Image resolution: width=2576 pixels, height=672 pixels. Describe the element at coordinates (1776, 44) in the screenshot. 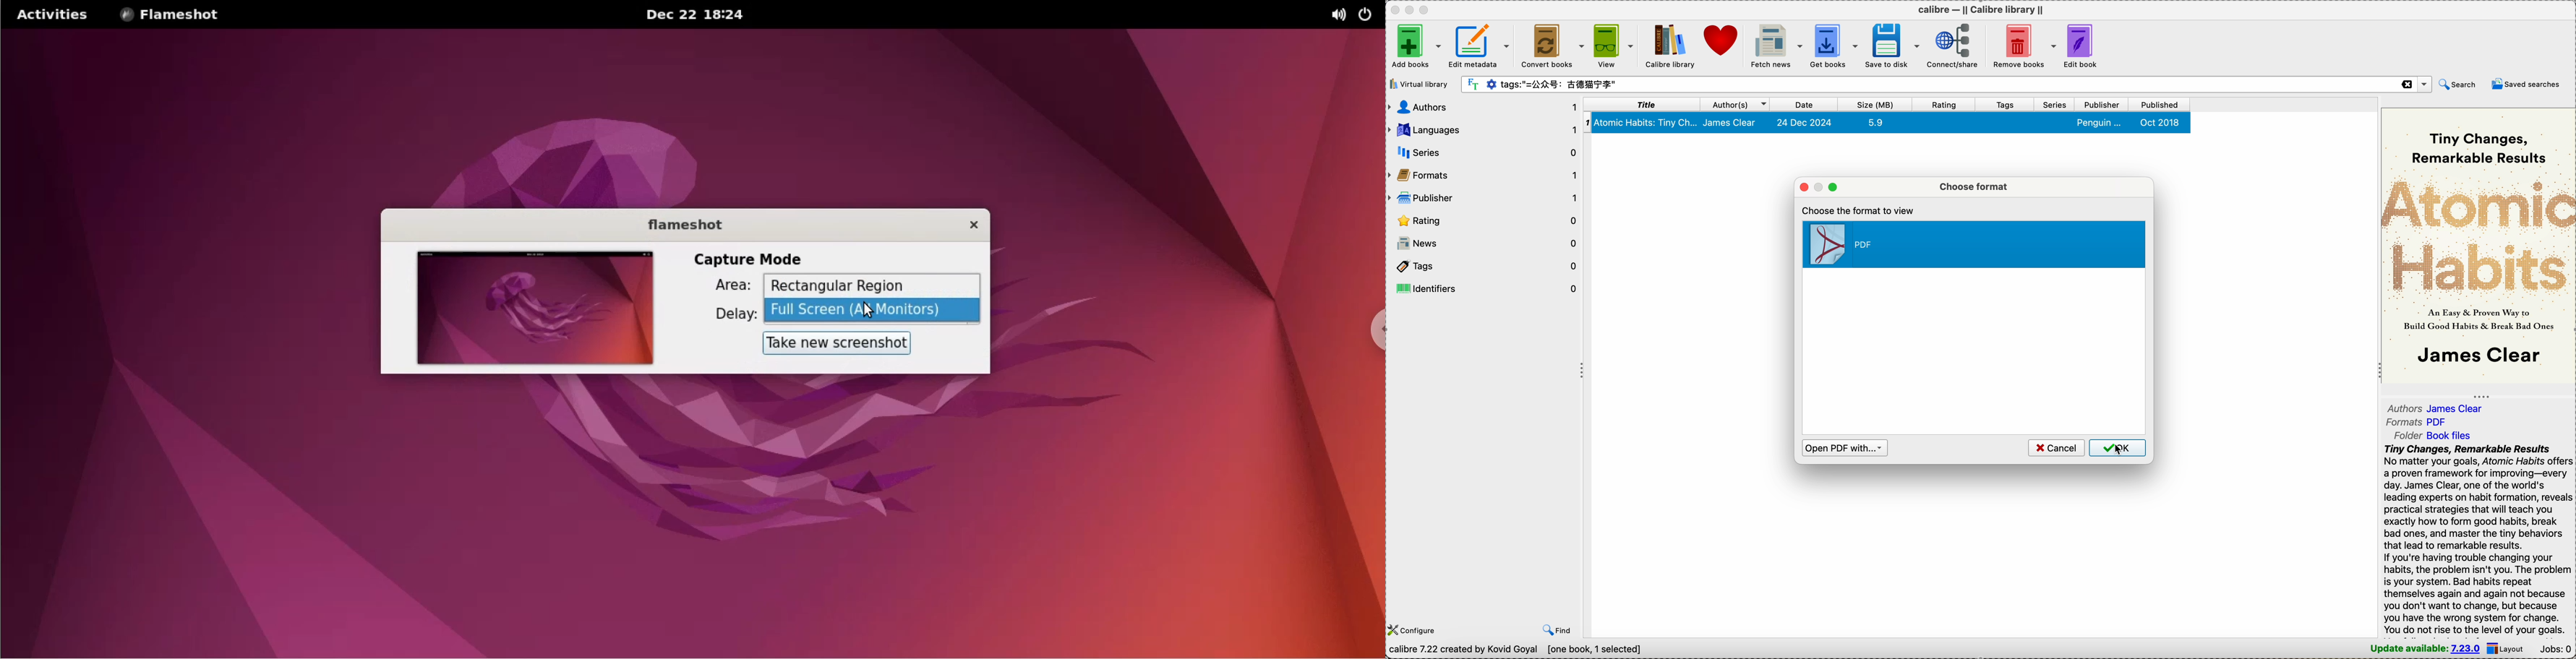

I see `fetch news` at that location.